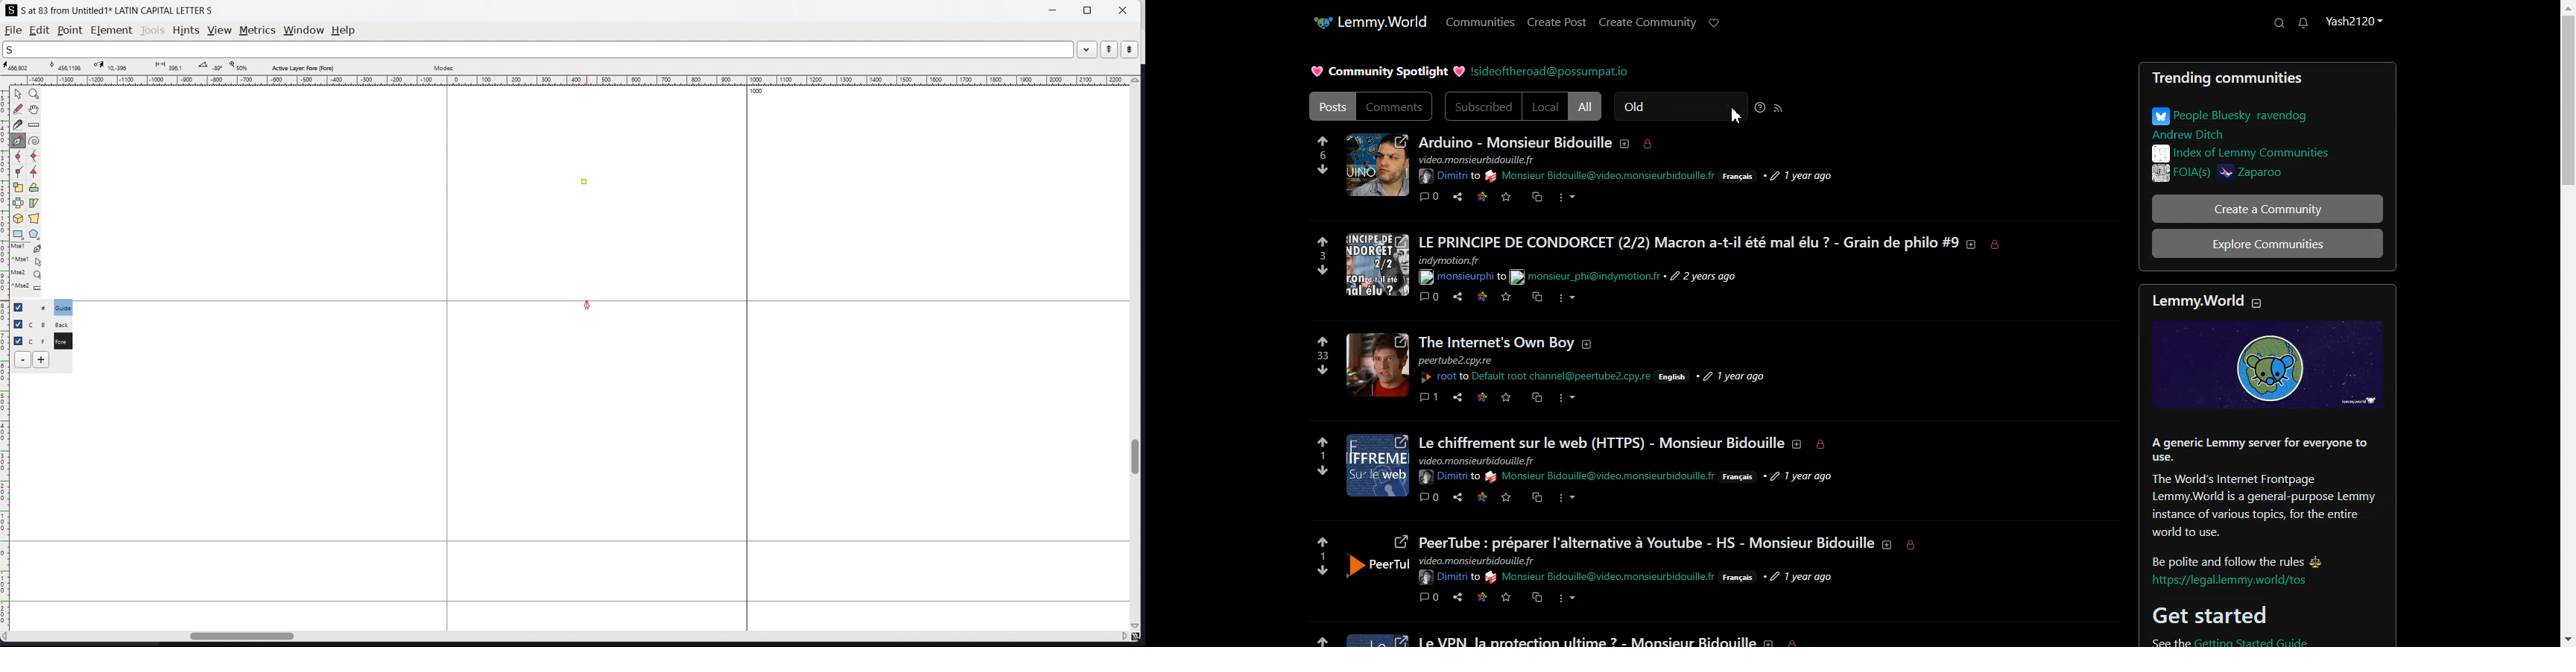 This screenshot has width=2576, height=672. I want to click on Francais, so click(1738, 176).